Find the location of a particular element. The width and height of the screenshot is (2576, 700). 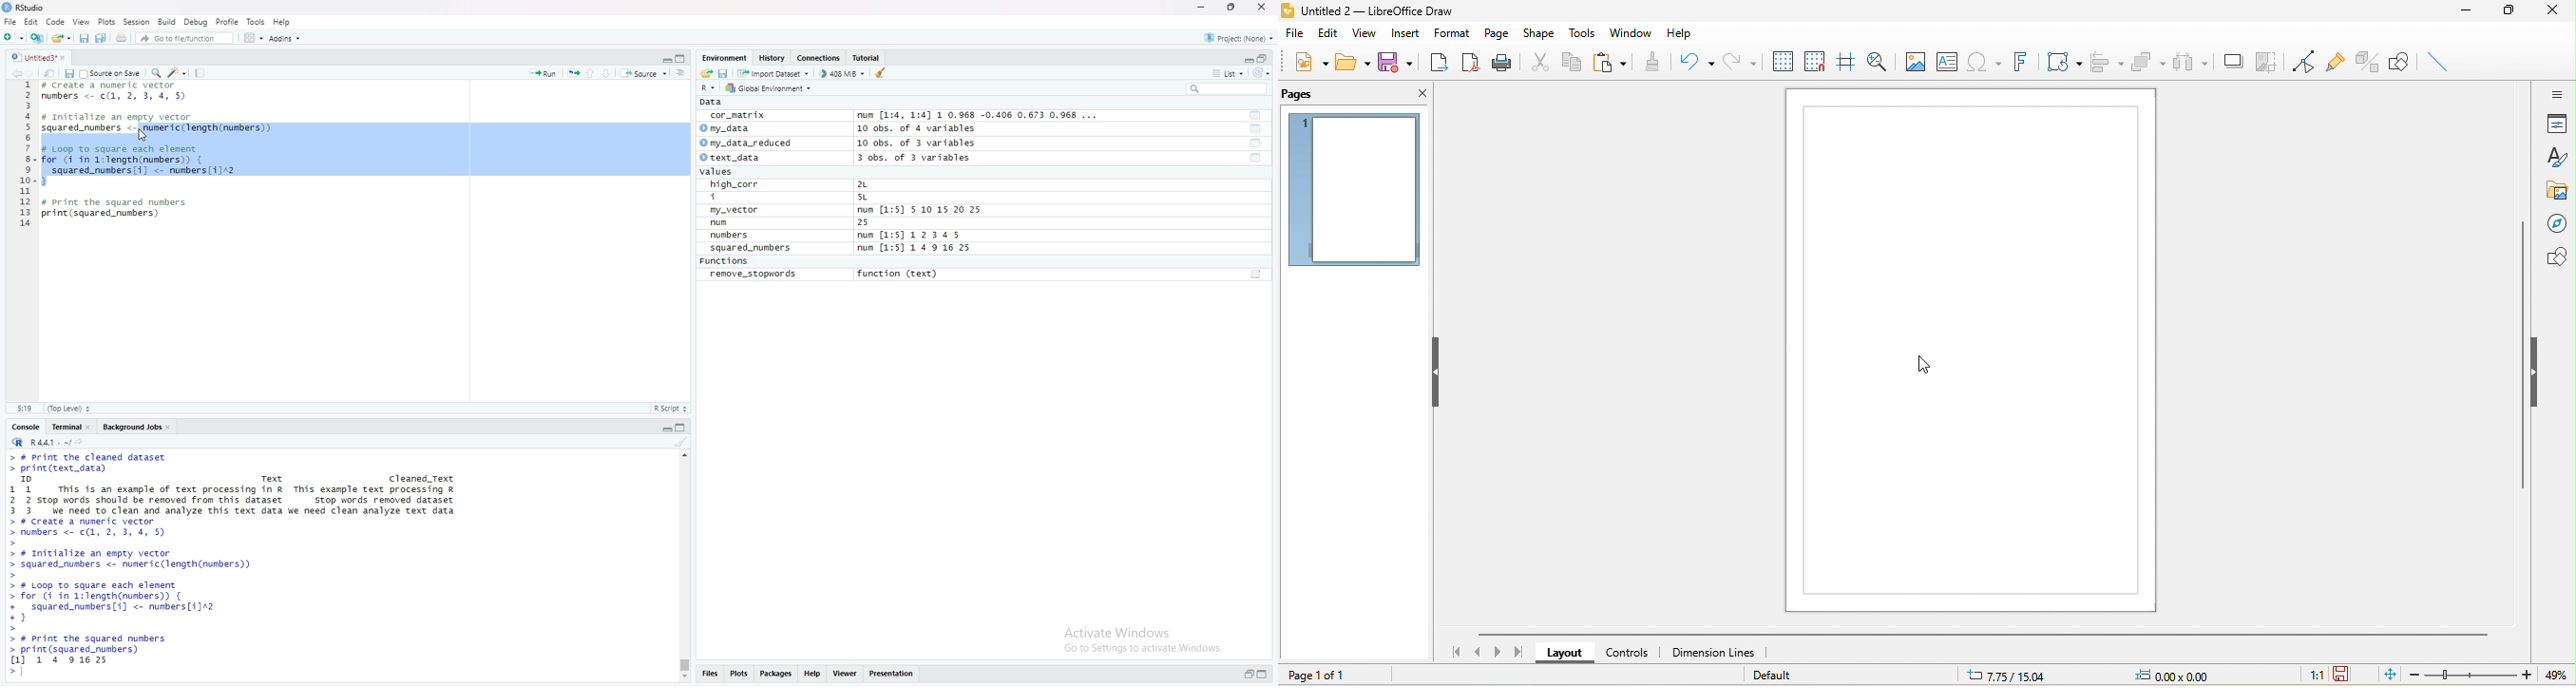

| numeric (length(numbers)) is located at coordinates (209, 129).